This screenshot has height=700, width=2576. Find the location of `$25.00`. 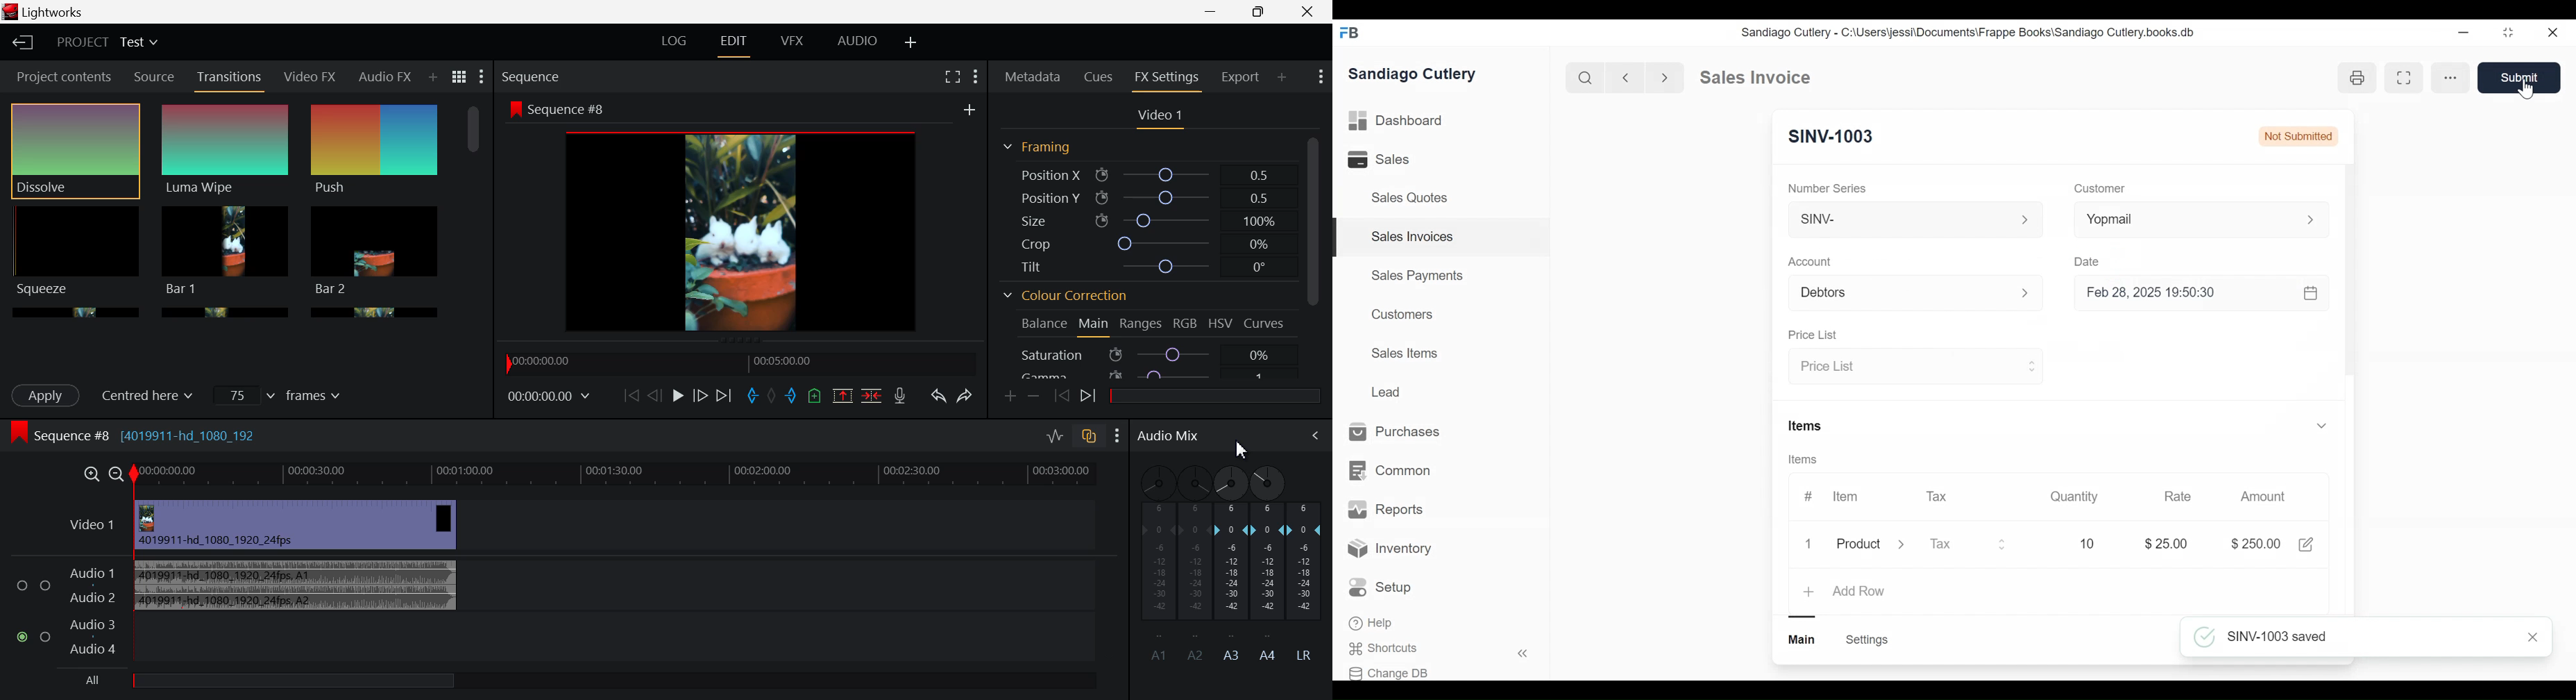

$25.00 is located at coordinates (2256, 544).